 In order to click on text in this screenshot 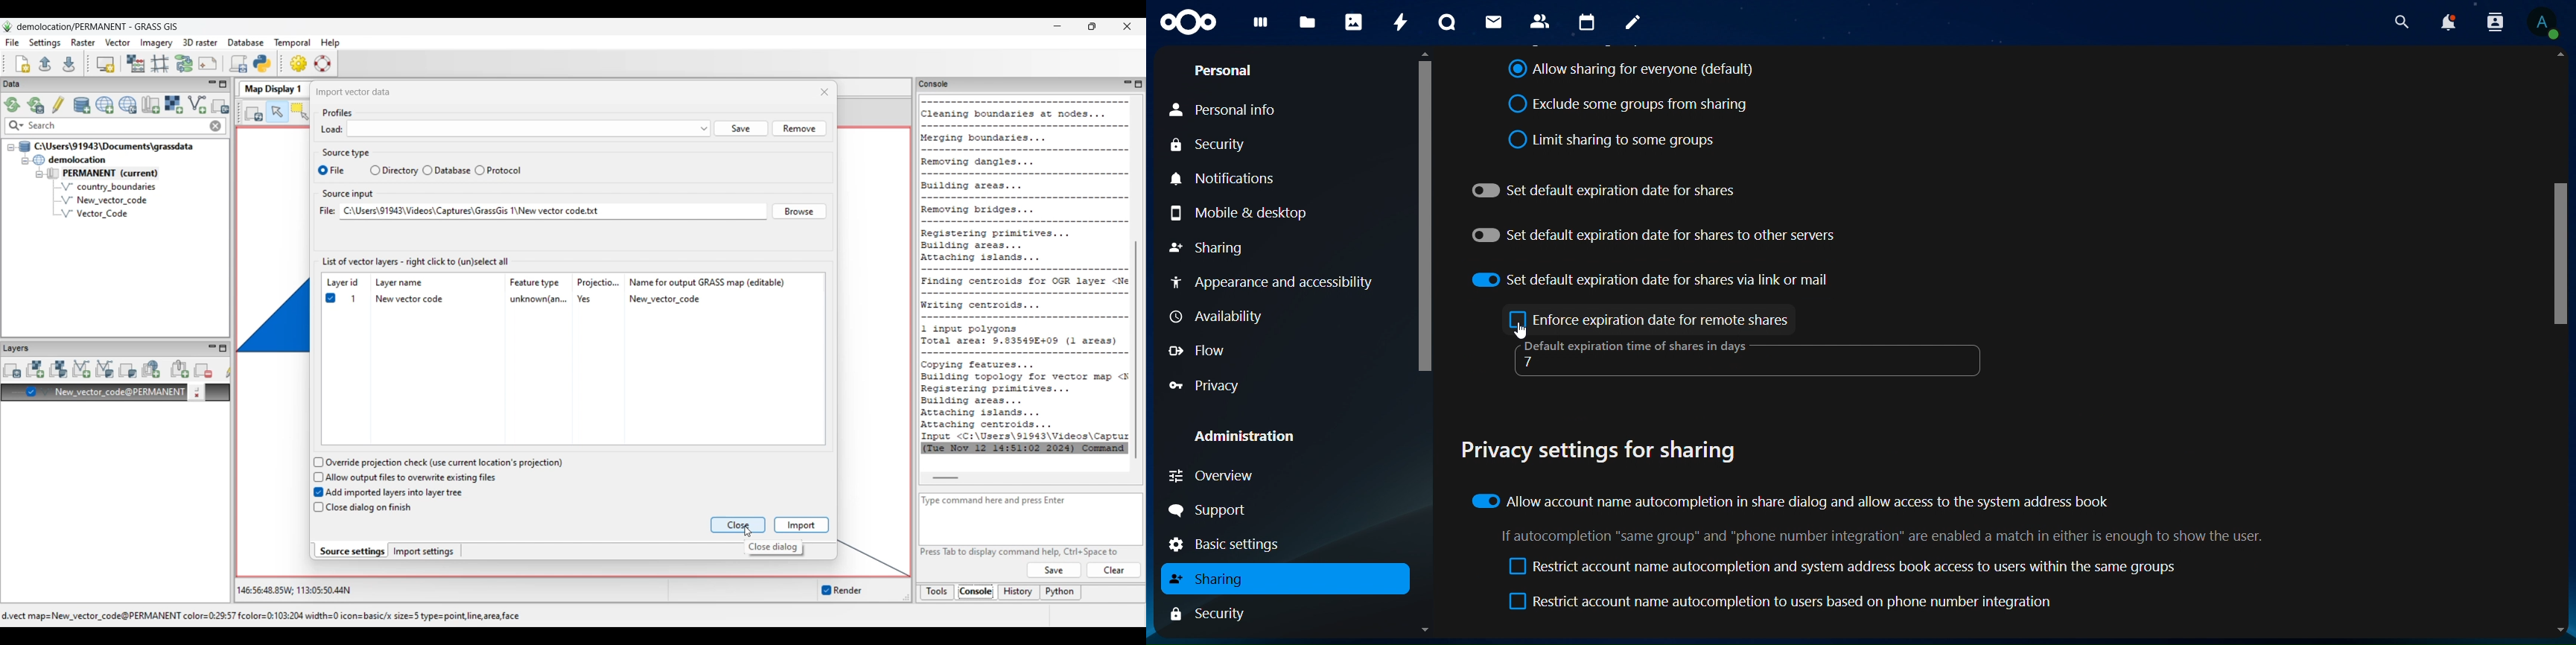, I will do `click(1889, 535)`.